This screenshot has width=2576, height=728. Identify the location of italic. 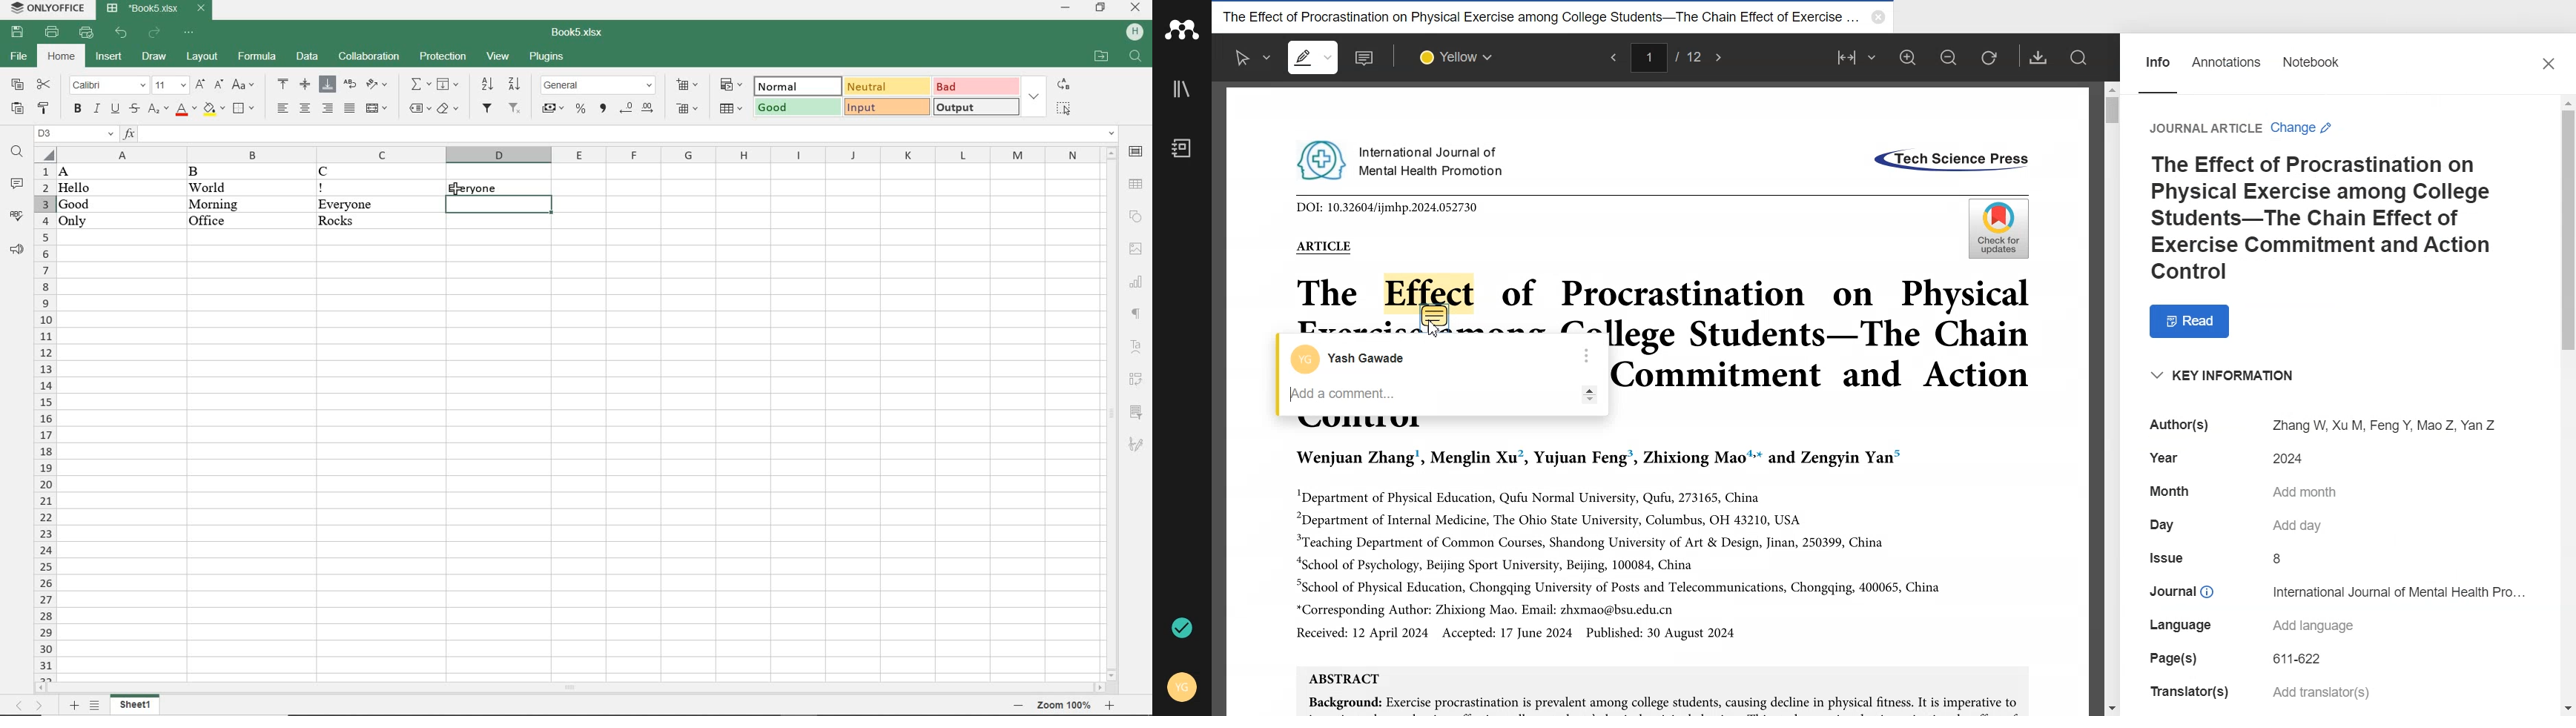
(97, 109).